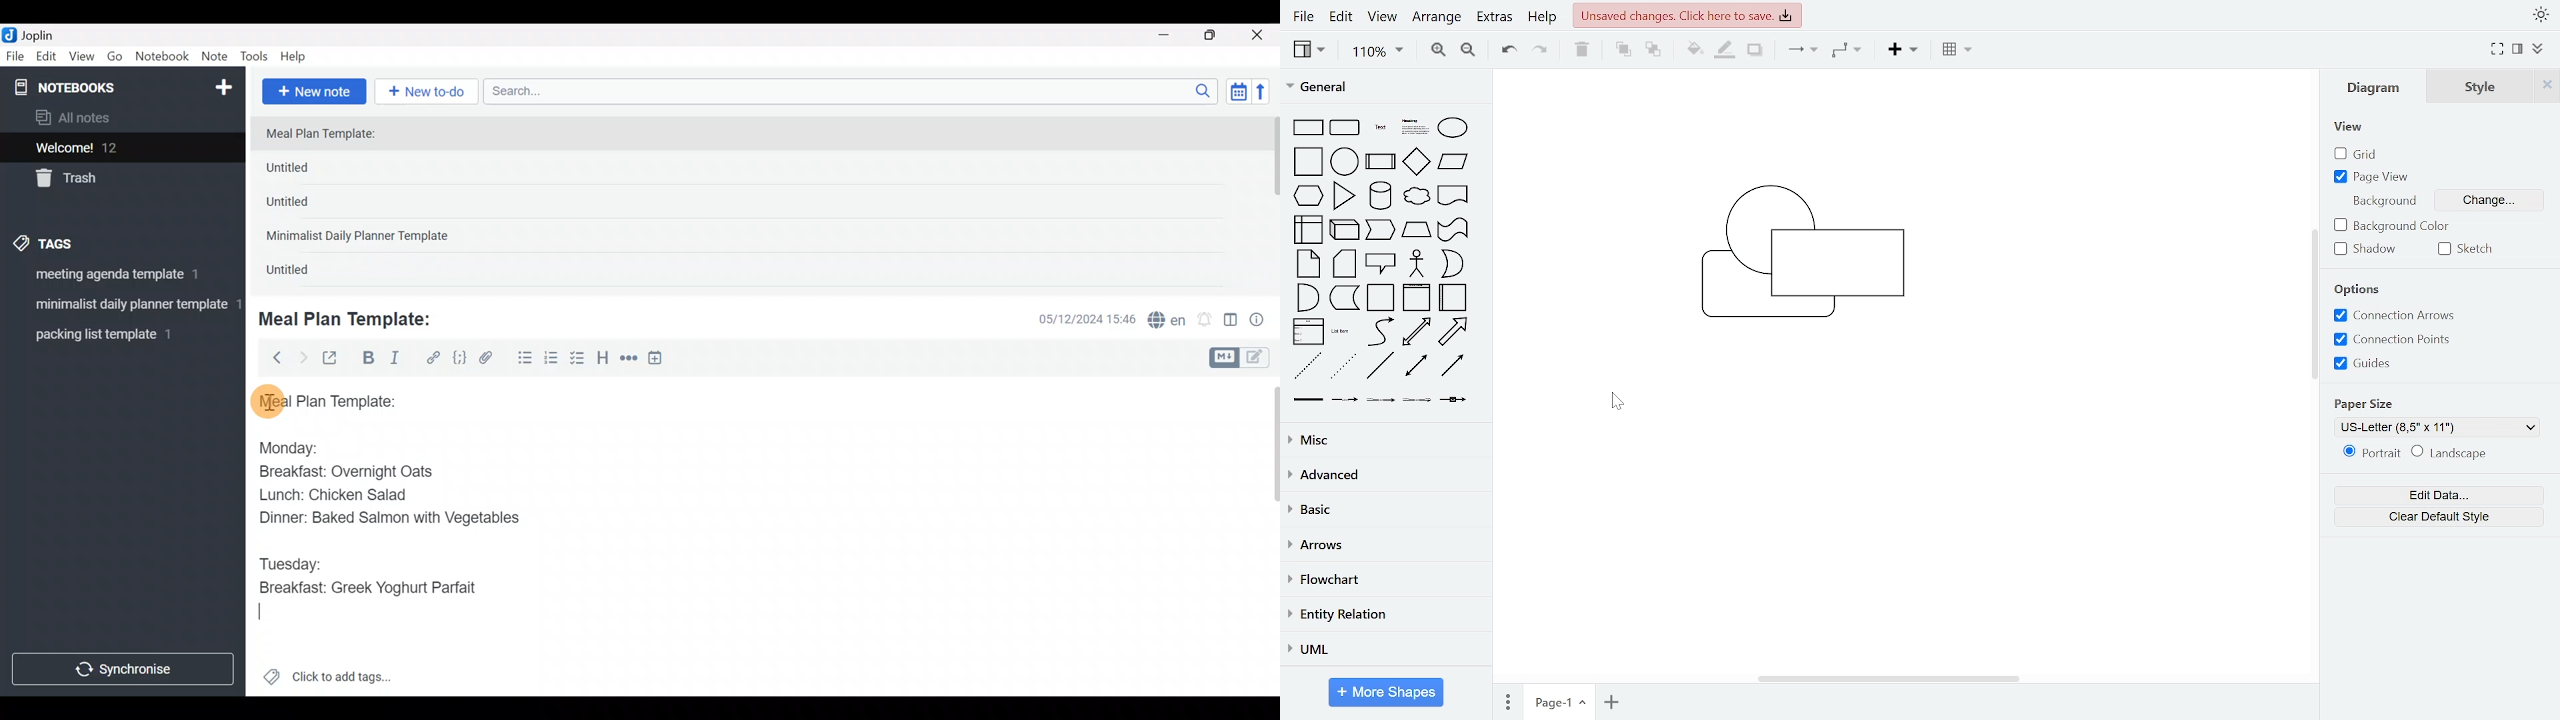  Describe the element at coordinates (46, 33) in the screenshot. I see `Joplin` at that location.